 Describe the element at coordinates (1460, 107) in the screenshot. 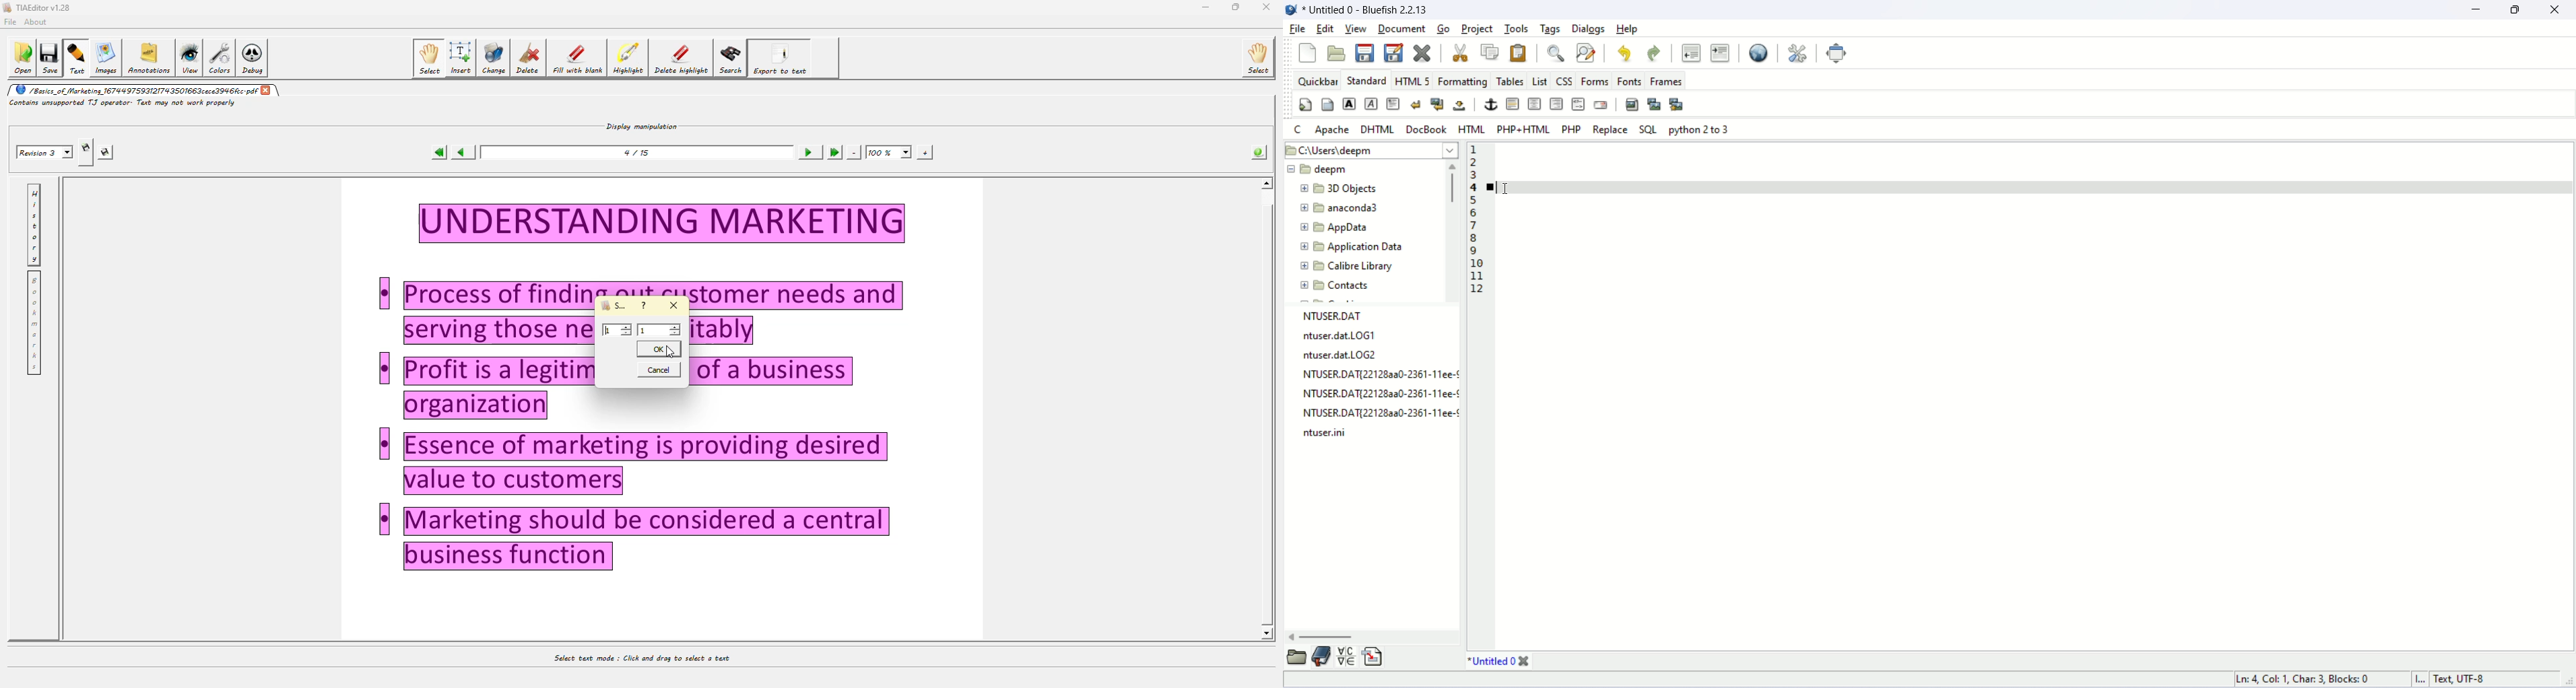

I see `non-breaking space` at that location.